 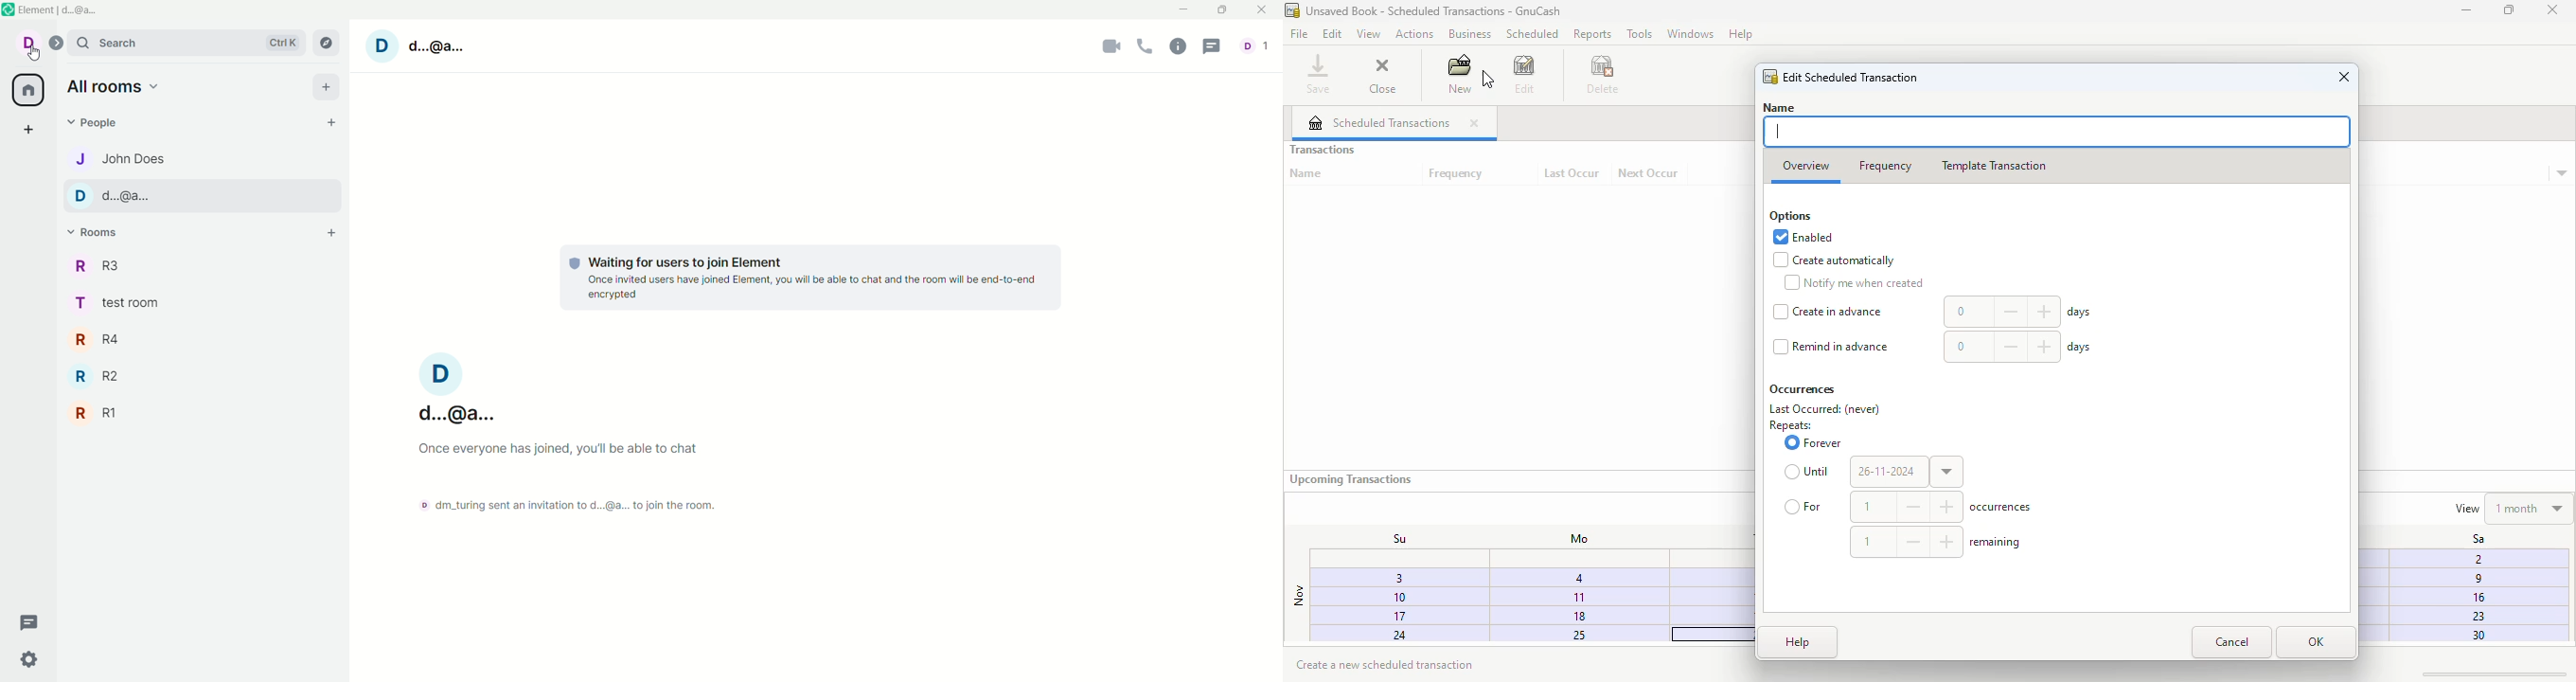 What do you see at coordinates (192, 43) in the screenshot?
I see `search` at bounding box center [192, 43].